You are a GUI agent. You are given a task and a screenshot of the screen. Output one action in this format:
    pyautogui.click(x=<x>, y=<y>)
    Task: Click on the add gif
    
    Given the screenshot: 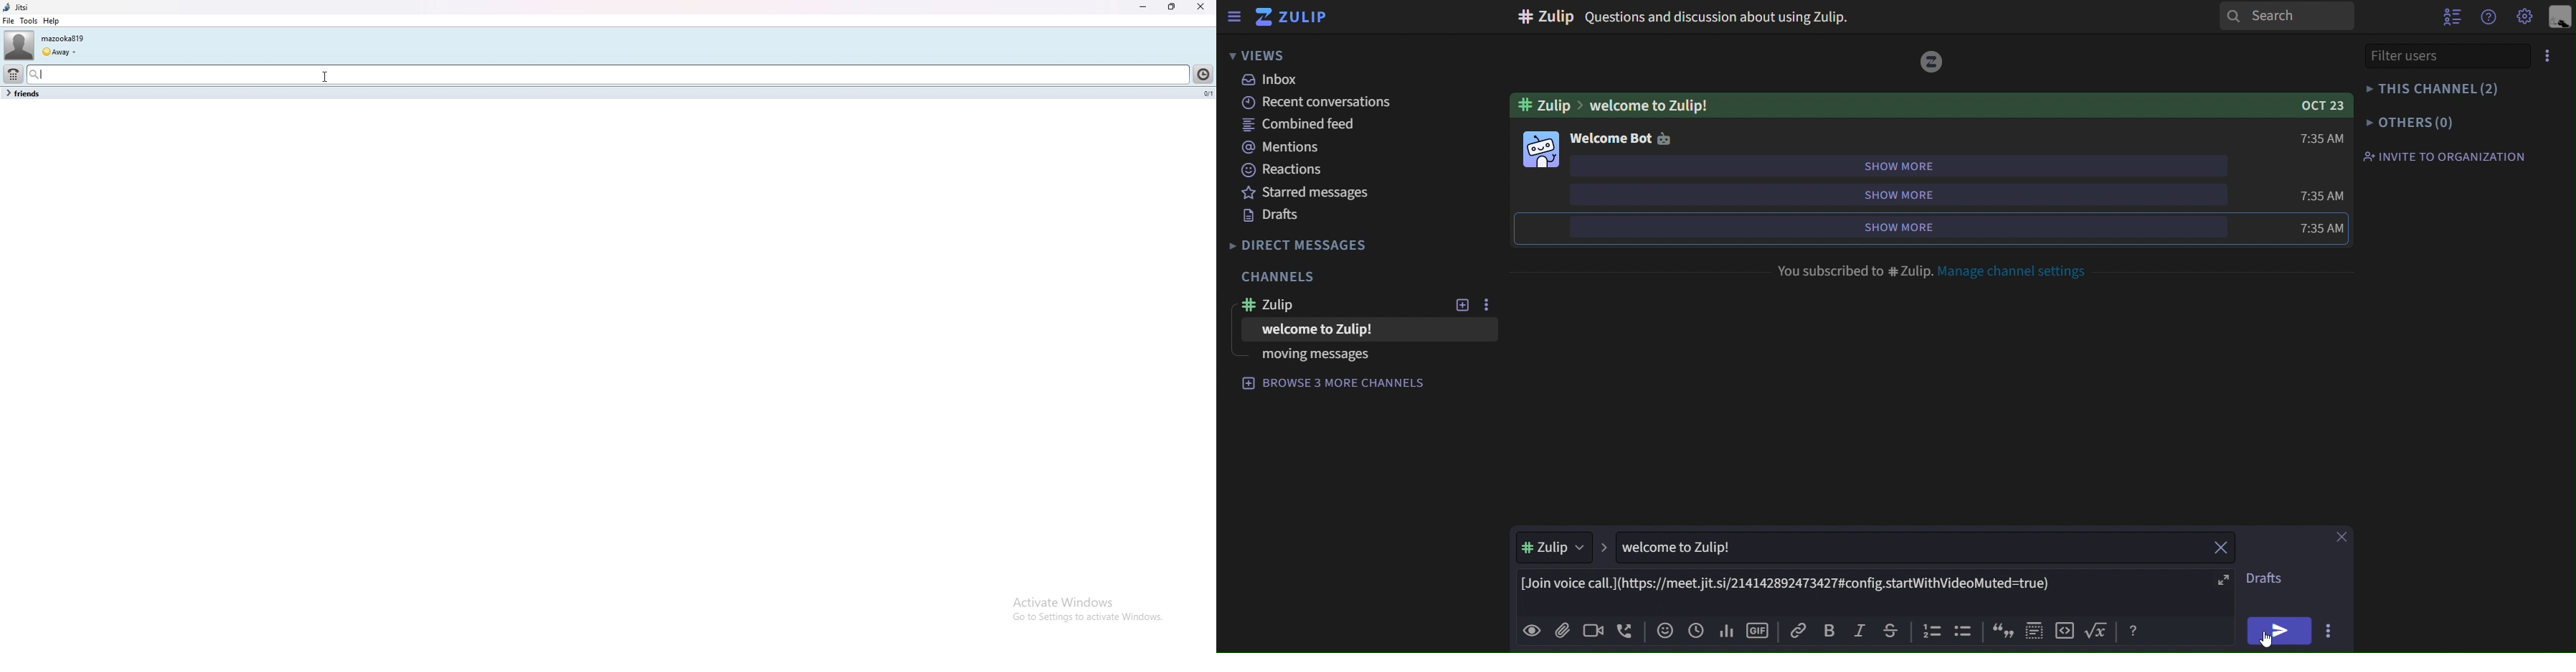 What is the action you would take?
    pyautogui.click(x=1758, y=630)
    